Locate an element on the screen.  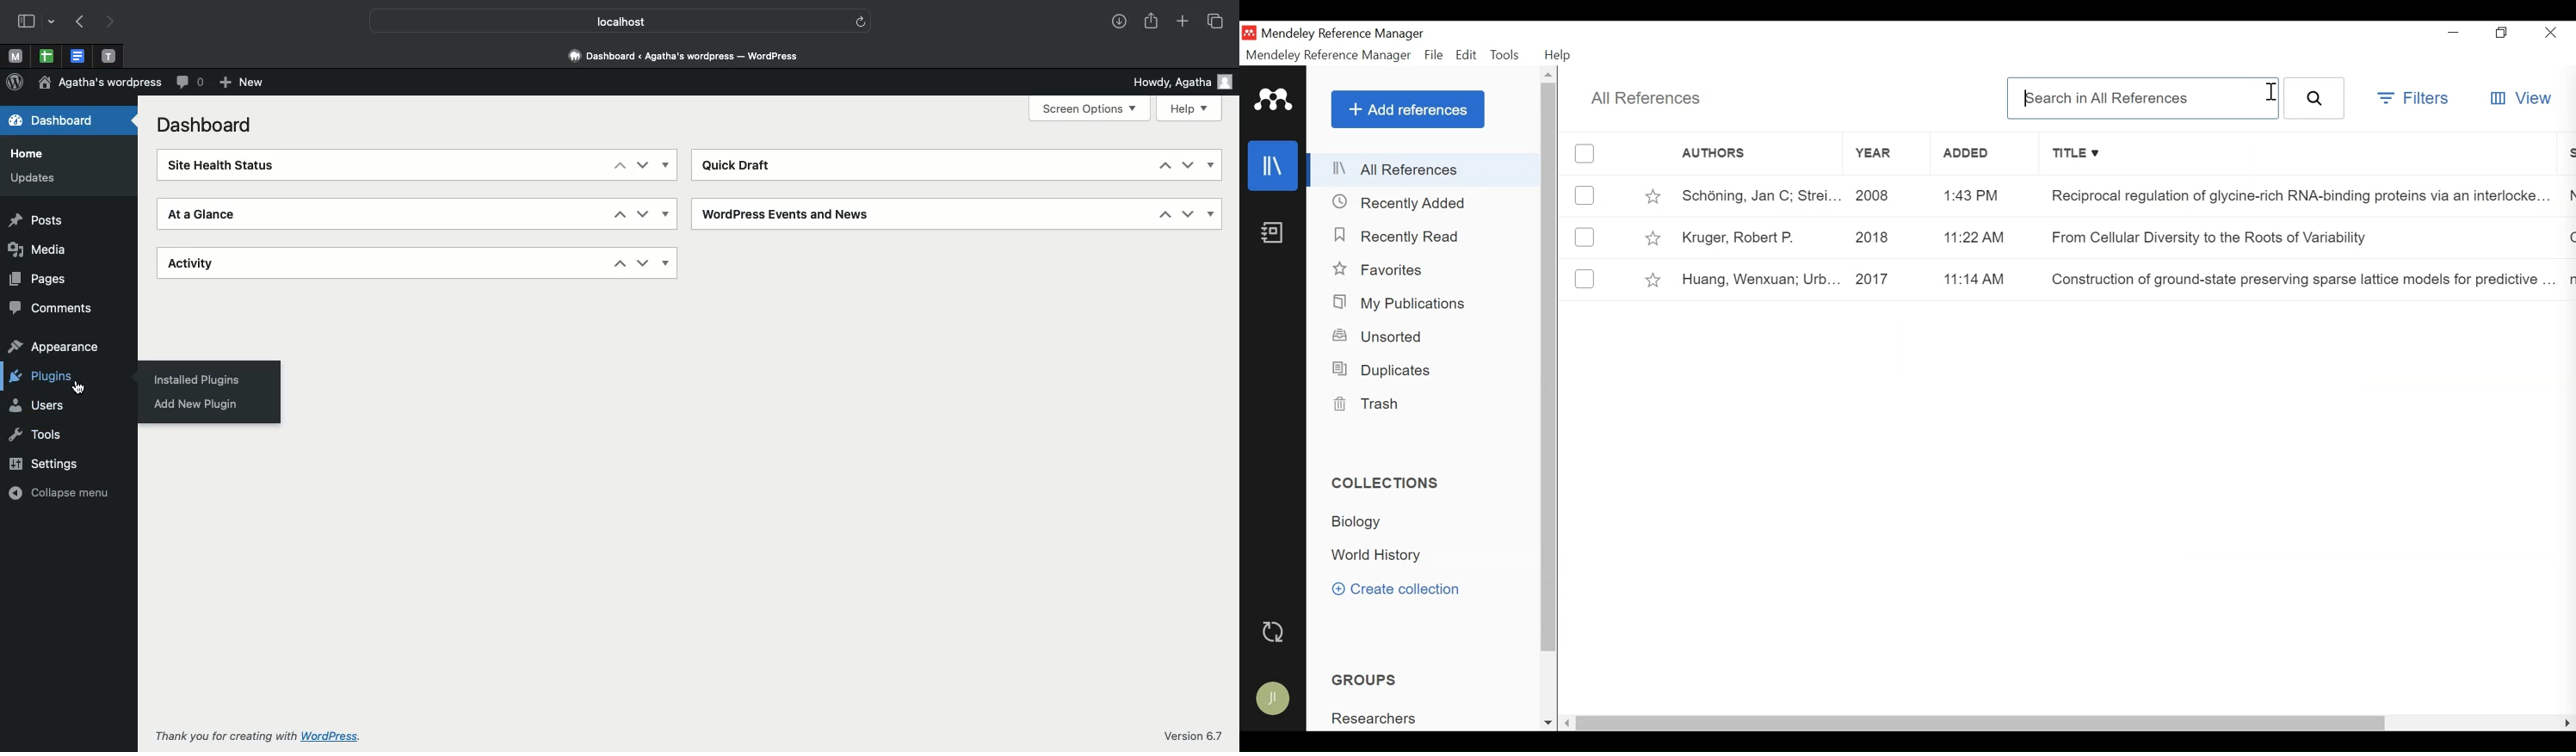
Version 6.7 is located at coordinates (1186, 735).